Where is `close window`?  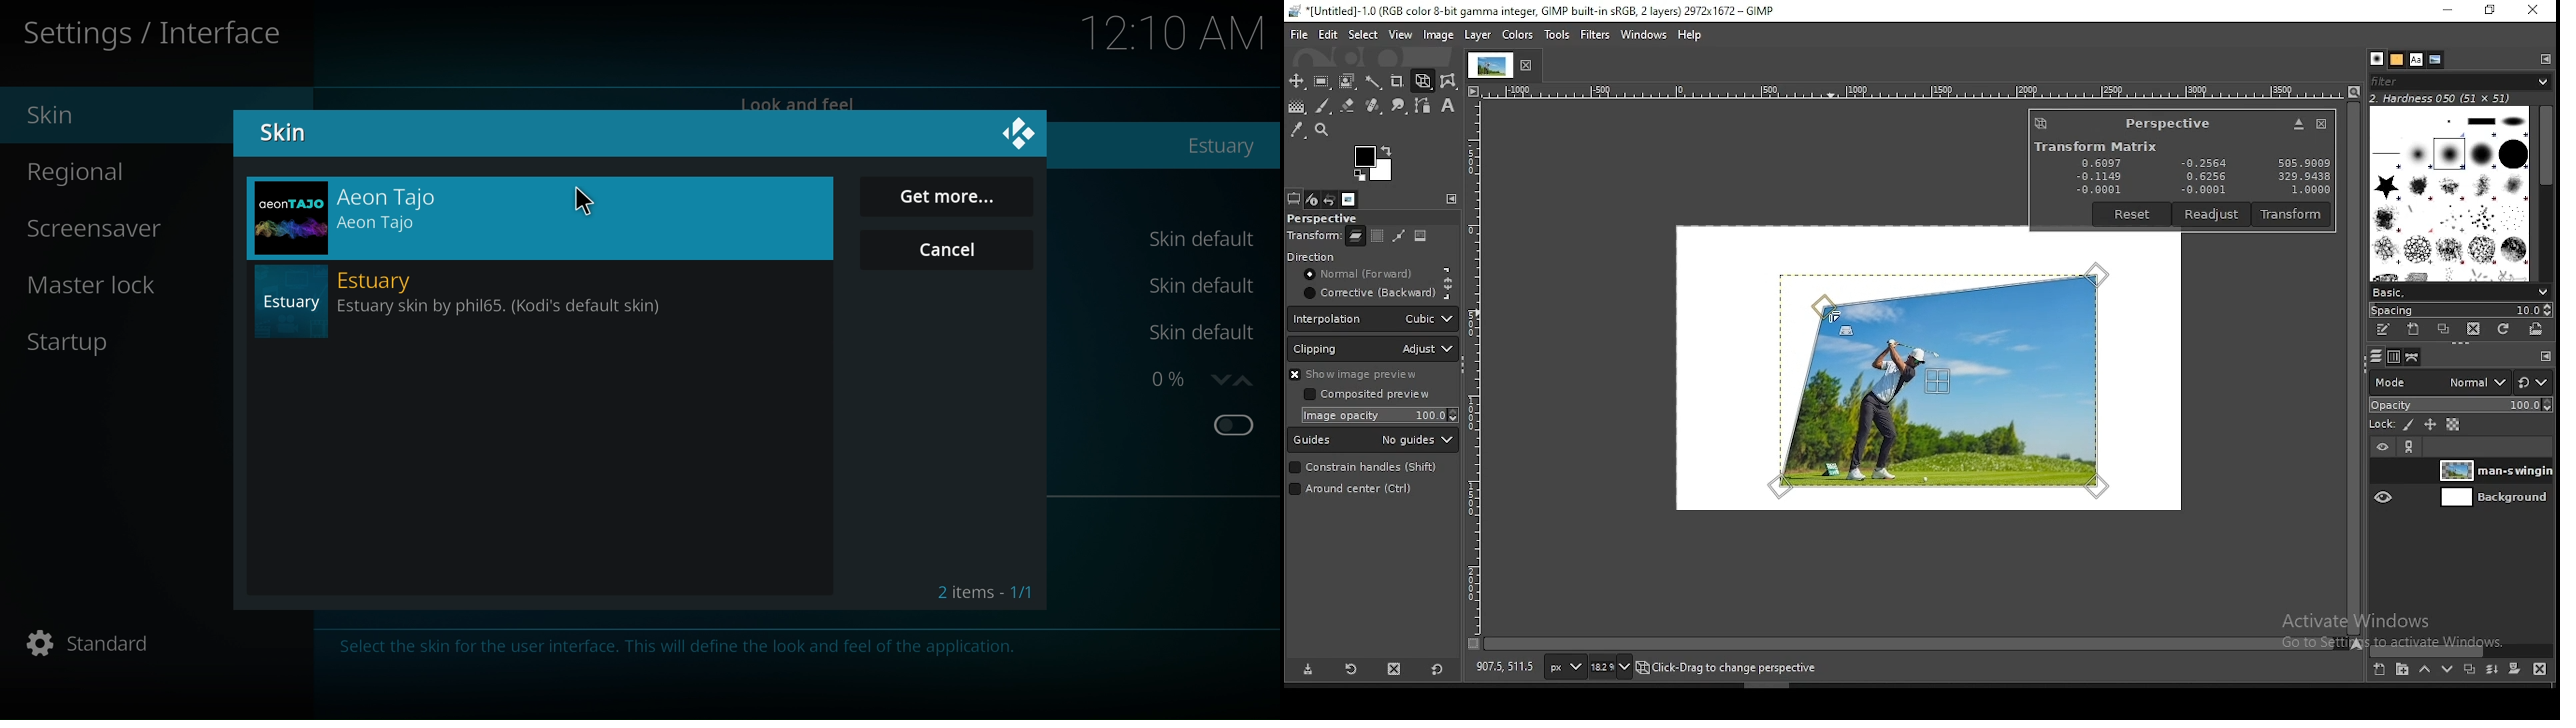 close window is located at coordinates (2534, 11).